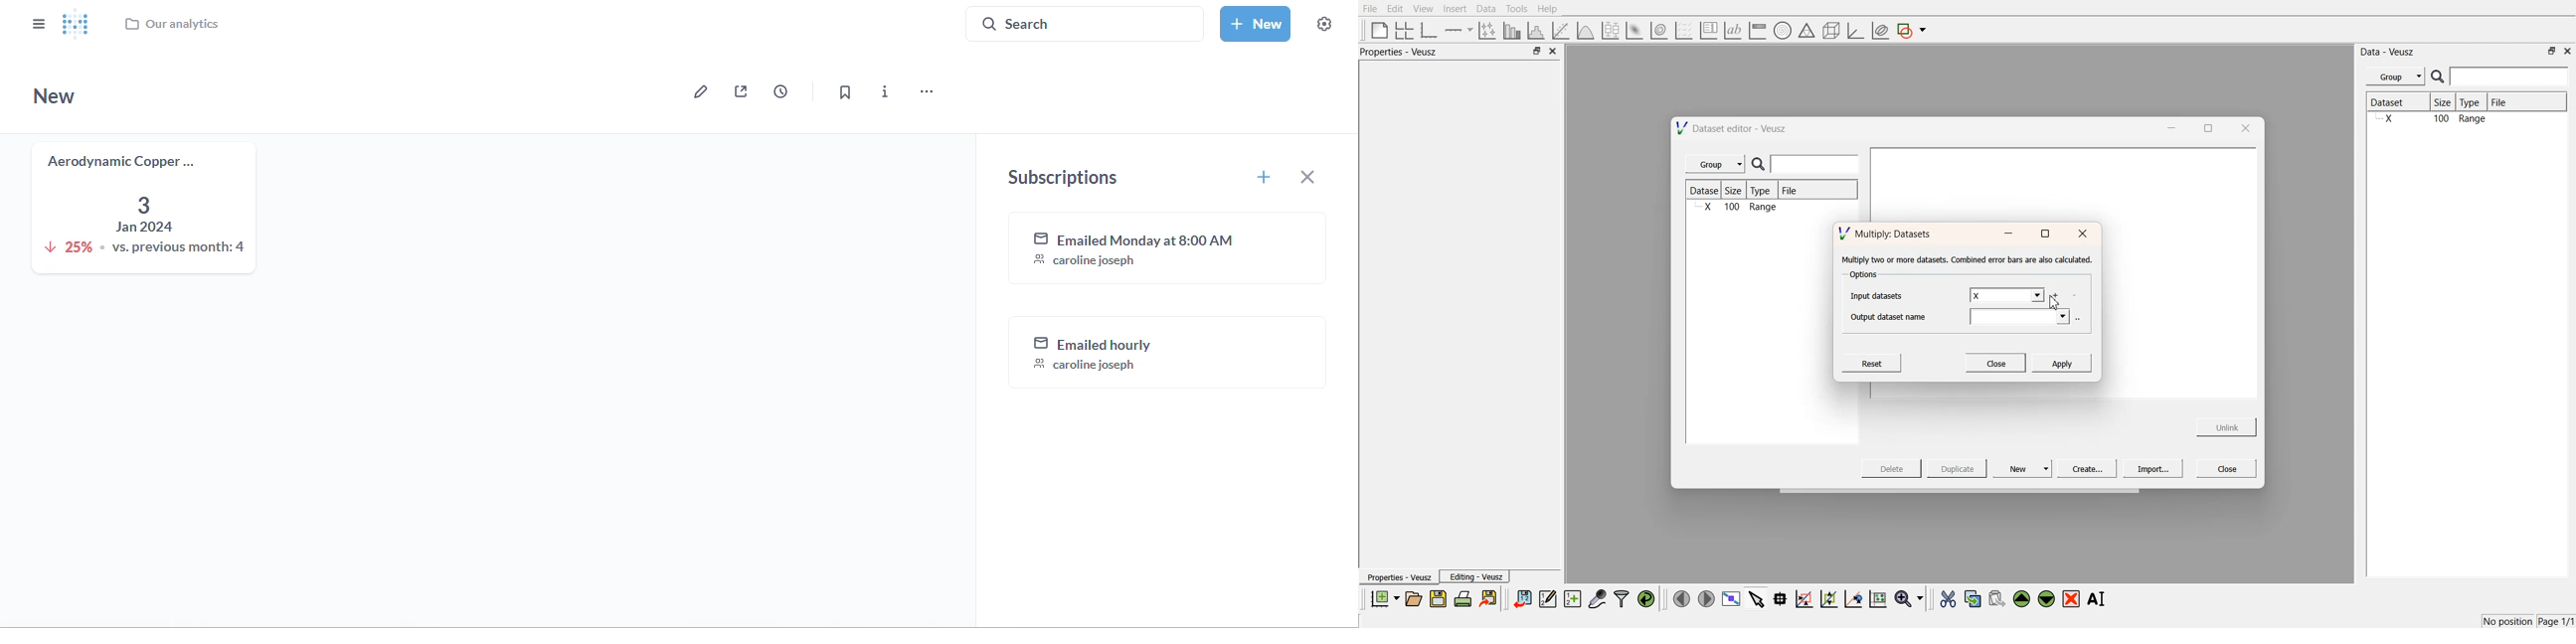 Image resolution: width=2576 pixels, height=644 pixels. What do you see at coordinates (1175, 353) in the screenshot?
I see `email notifications enabled for user` at bounding box center [1175, 353].